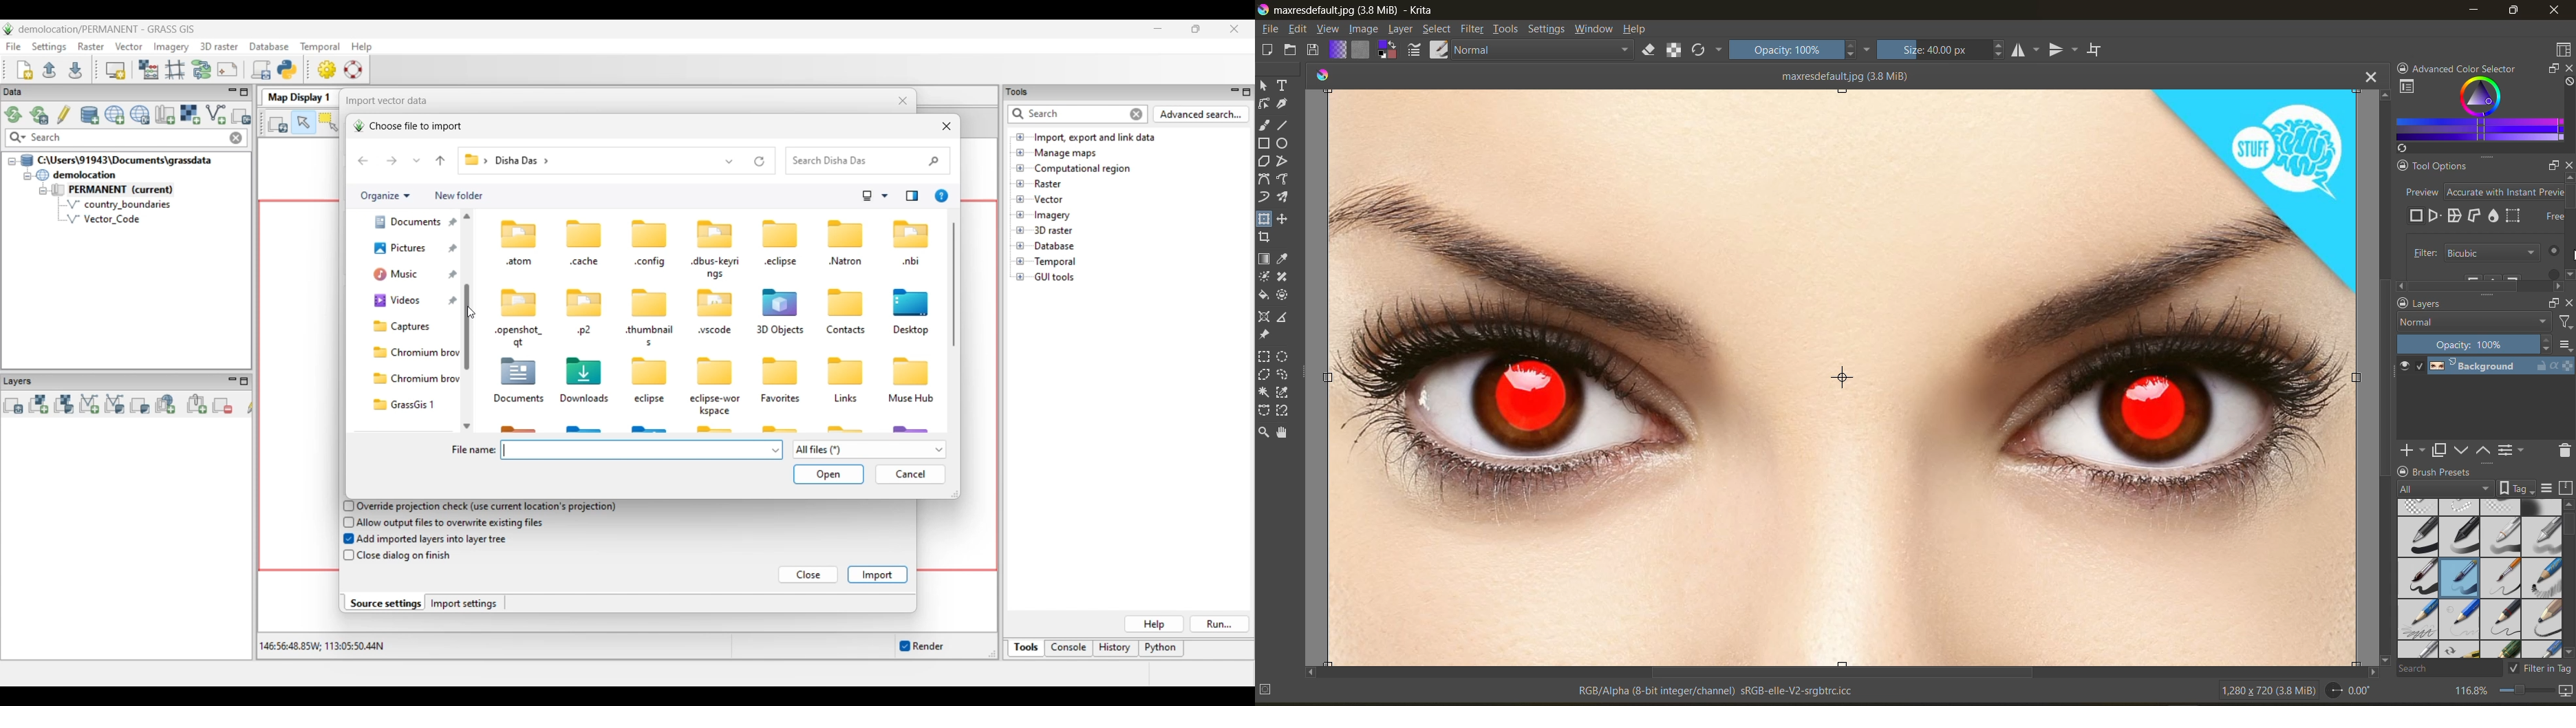 The image size is (2576, 728). I want to click on tool, so click(1265, 85).